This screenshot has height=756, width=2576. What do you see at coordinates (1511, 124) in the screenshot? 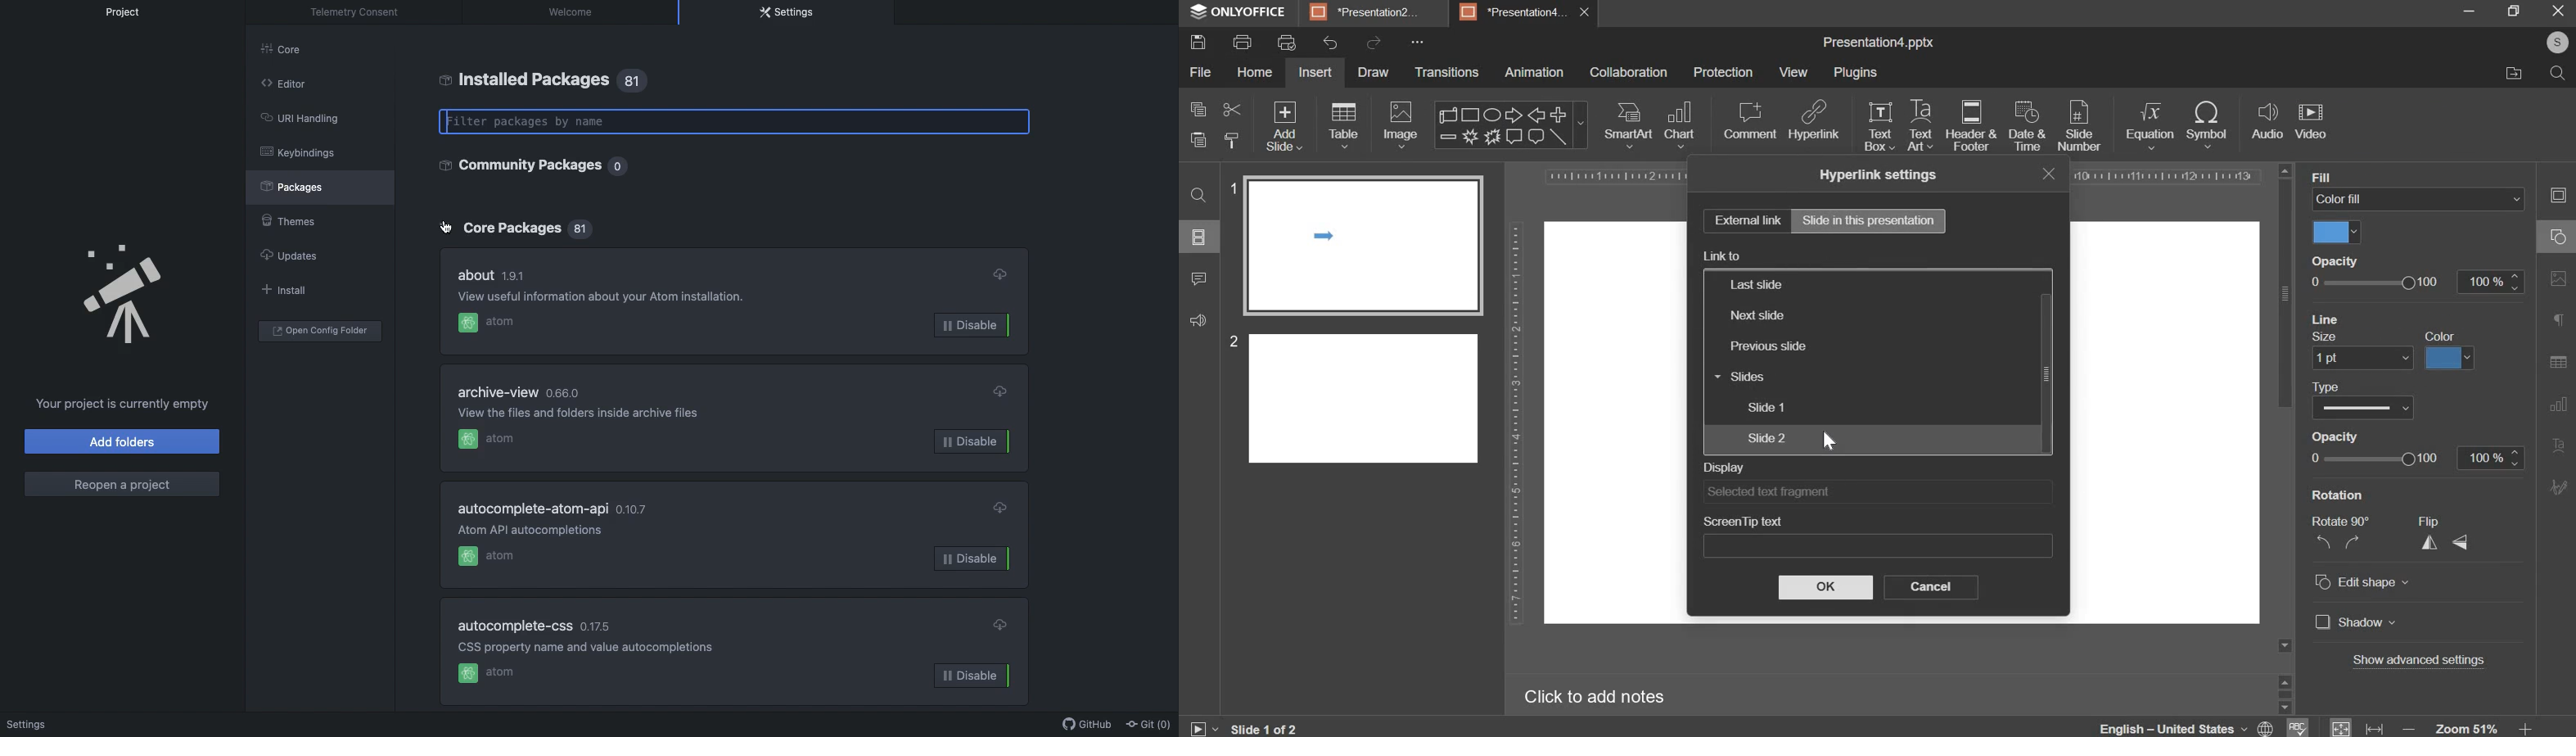
I see `shapes` at bounding box center [1511, 124].